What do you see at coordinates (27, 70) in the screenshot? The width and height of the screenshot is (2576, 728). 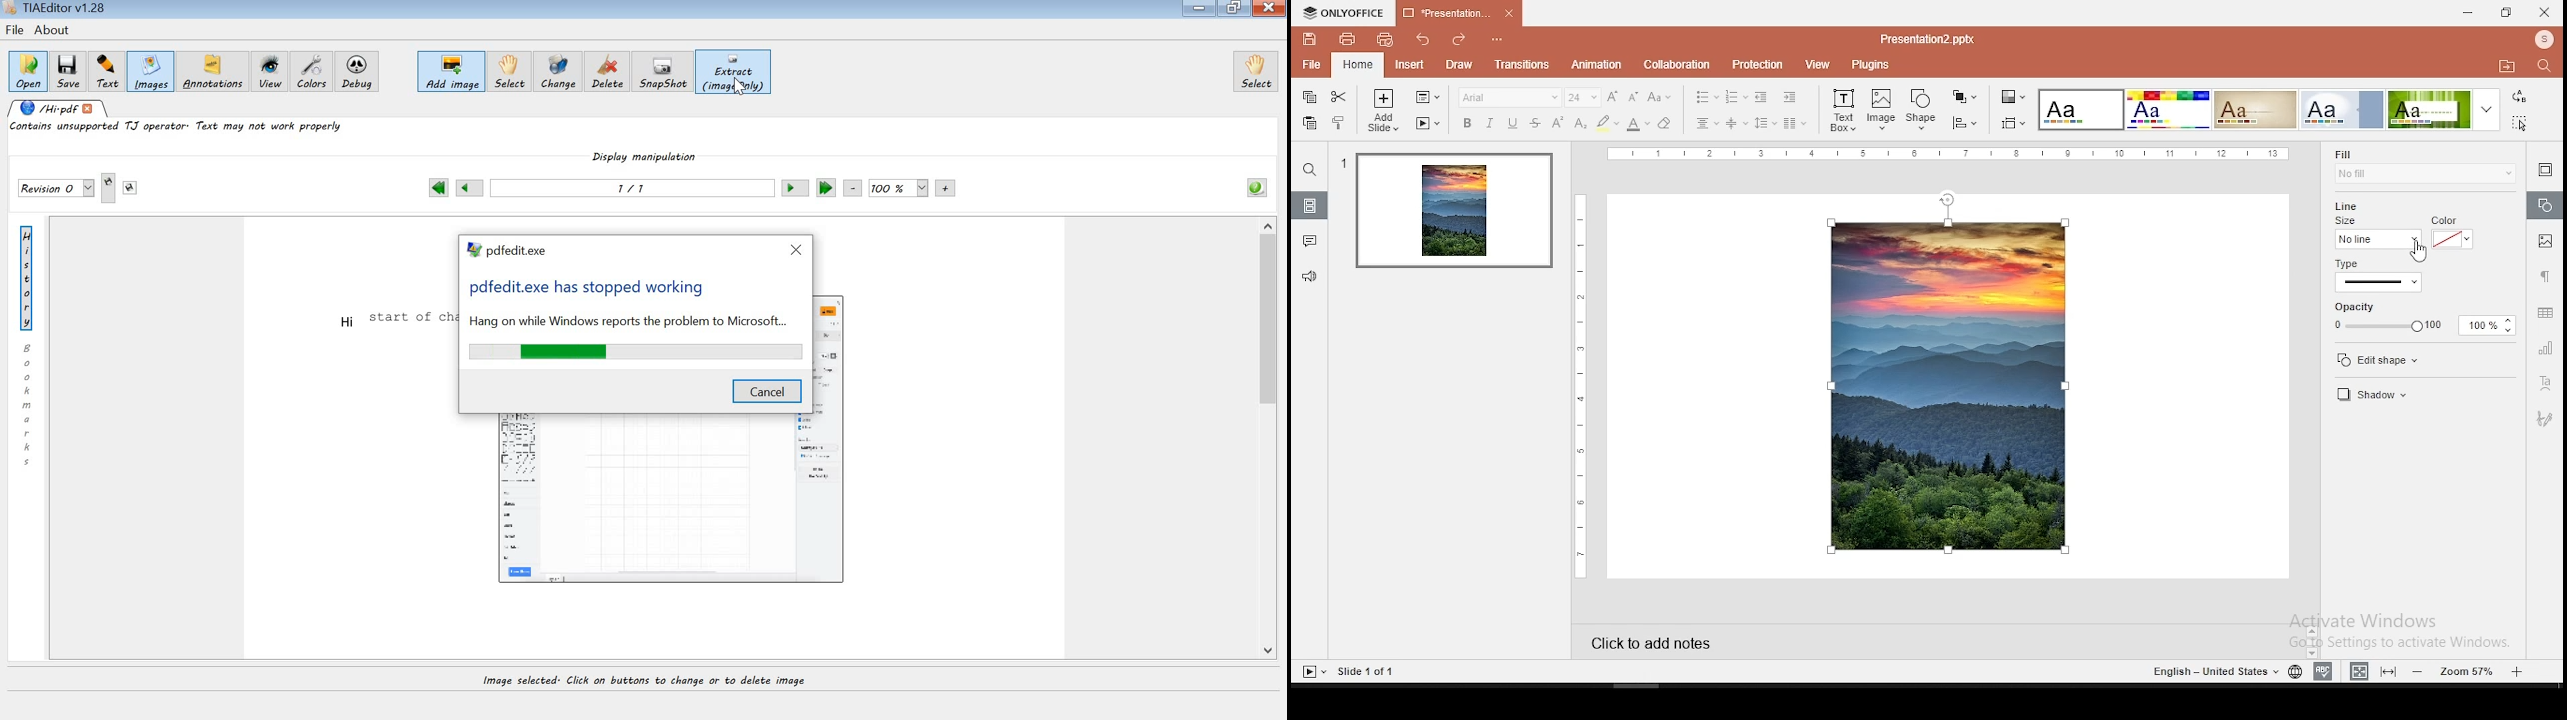 I see `open` at bounding box center [27, 70].